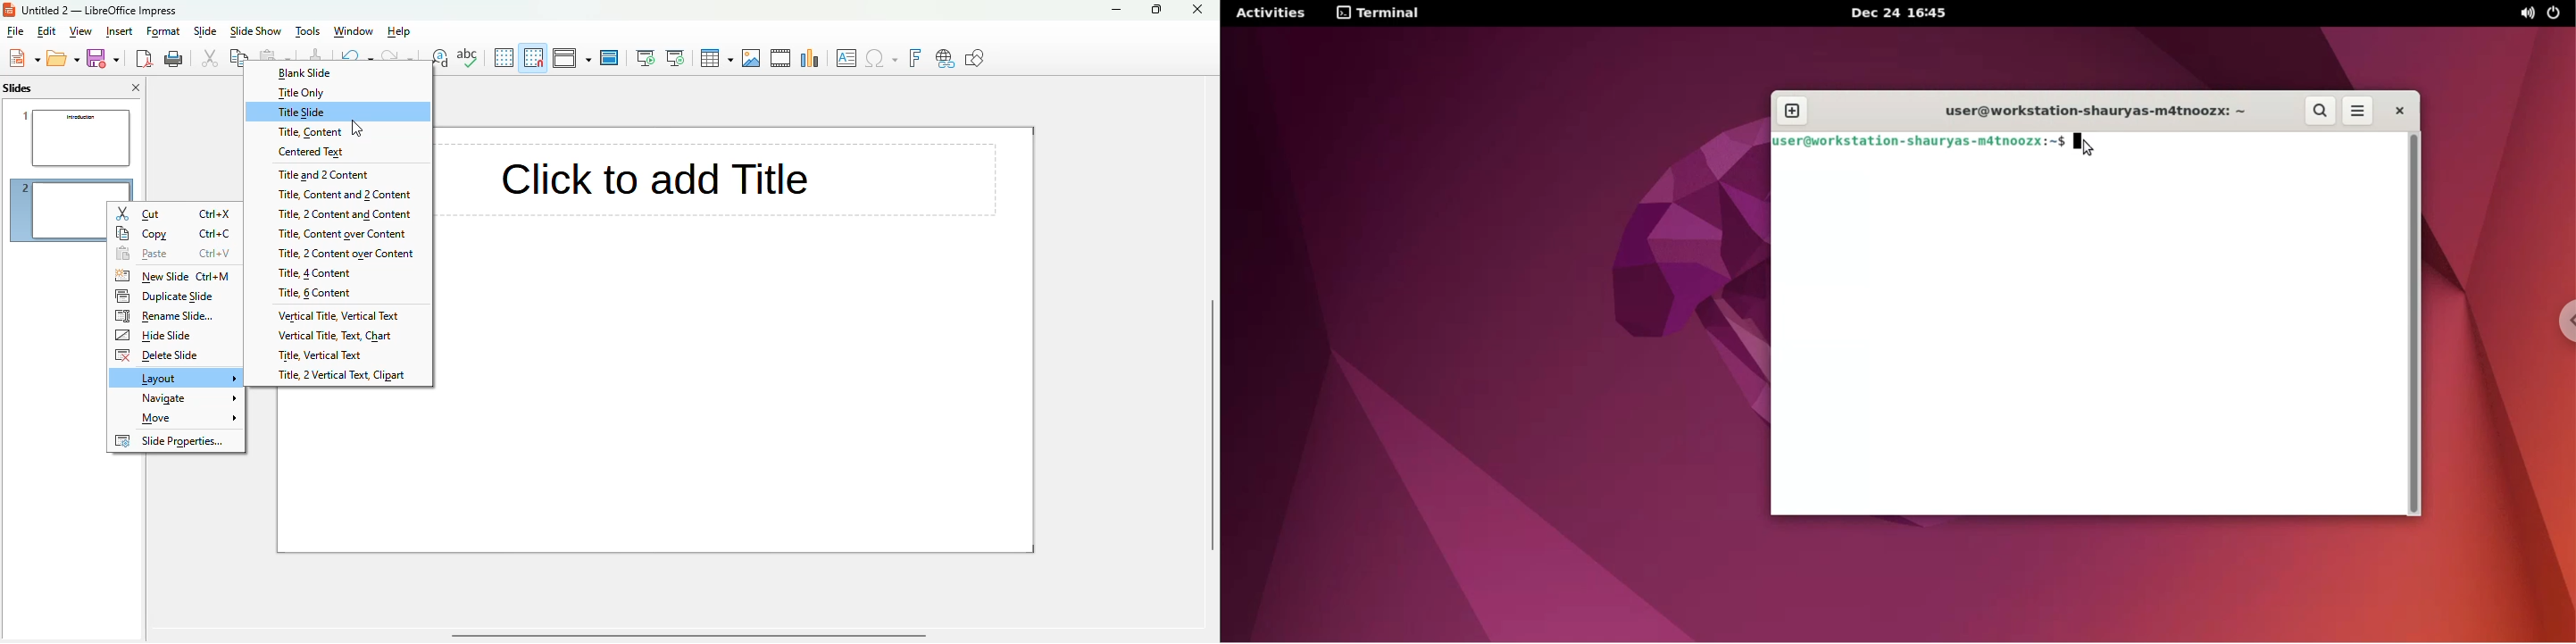 The image size is (2576, 644). I want to click on rename slide, so click(173, 316).